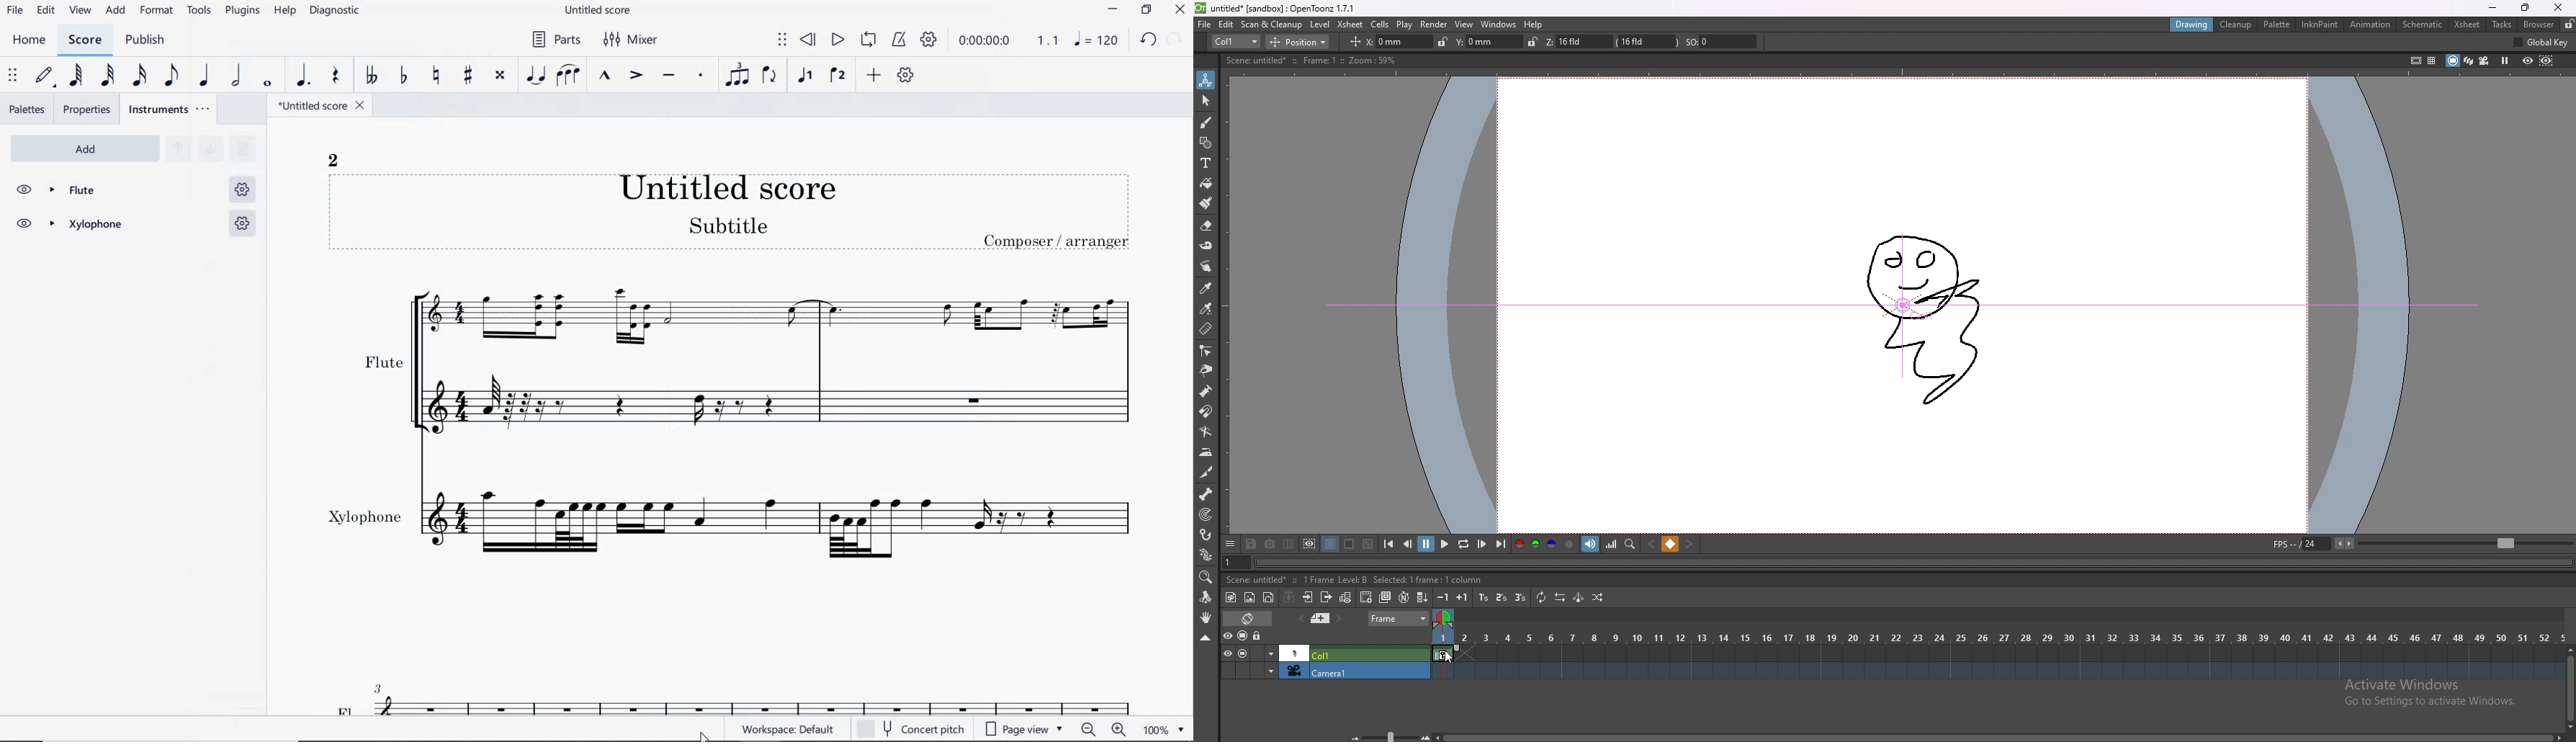 The height and width of the screenshot is (756, 2576). I want to click on animation player, so click(1916, 563).